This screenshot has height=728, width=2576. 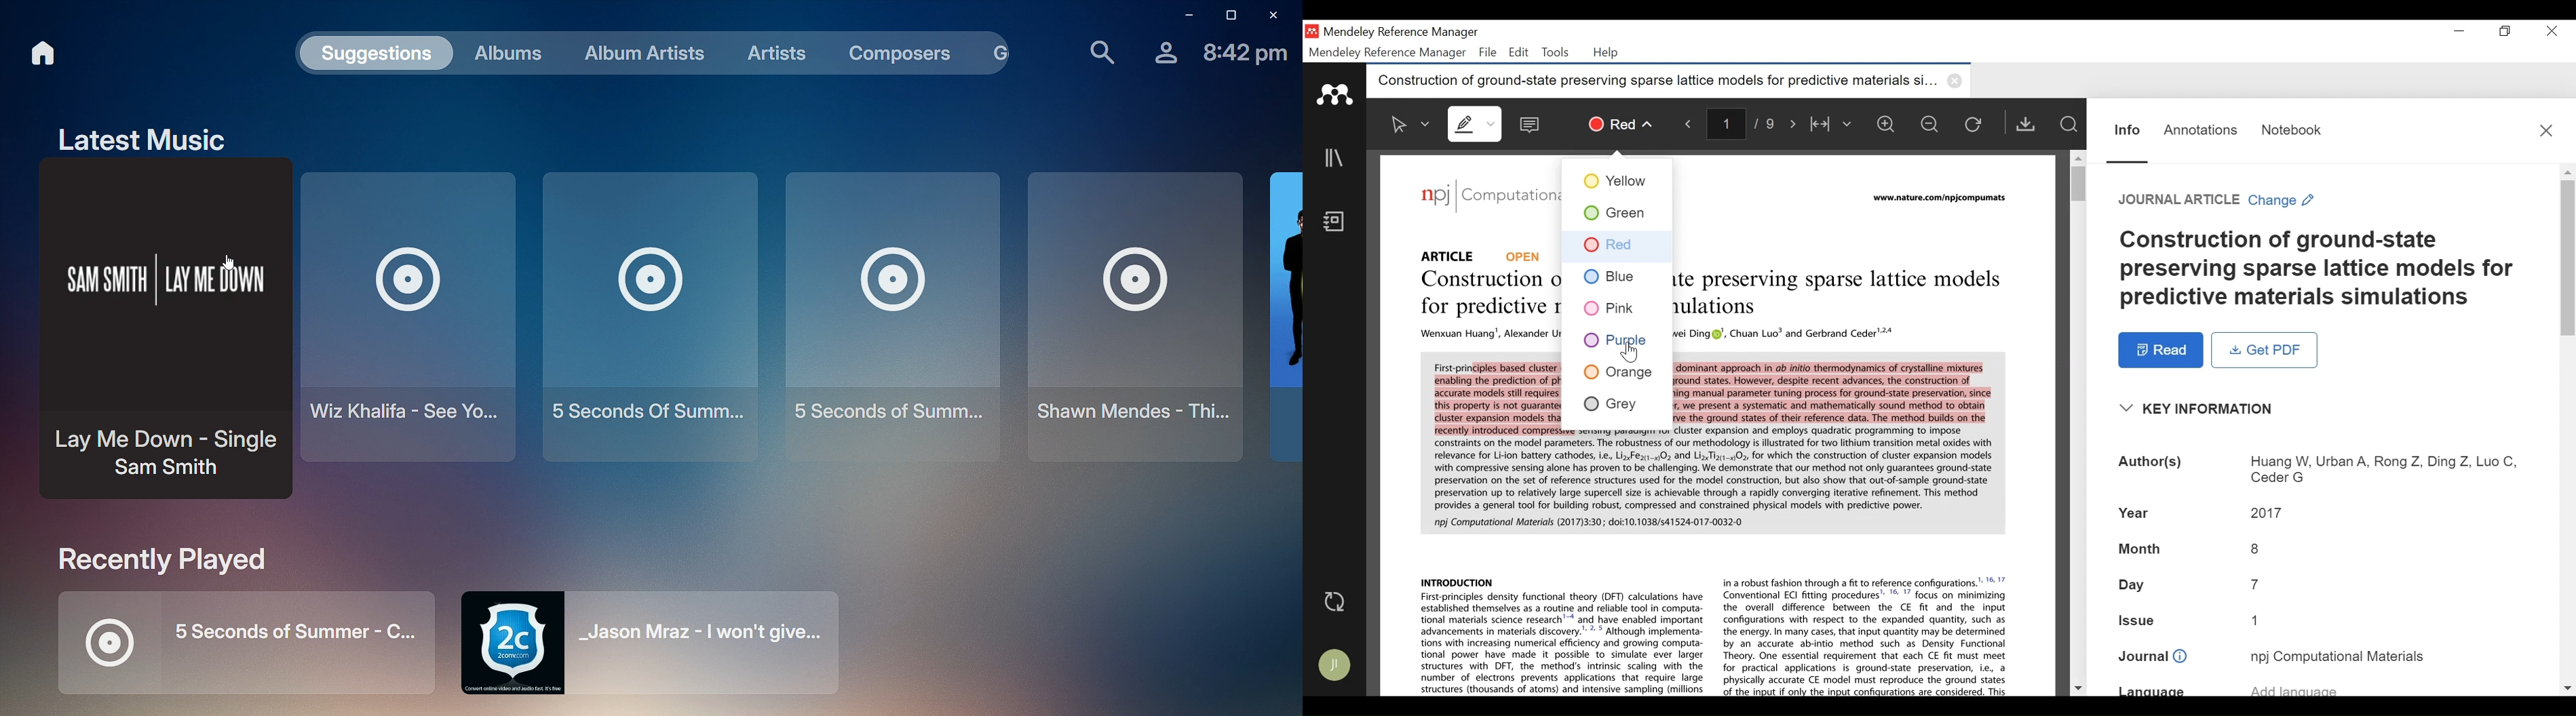 I want to click on Mendeley Reference Manager, so click(x=1404, y=33).